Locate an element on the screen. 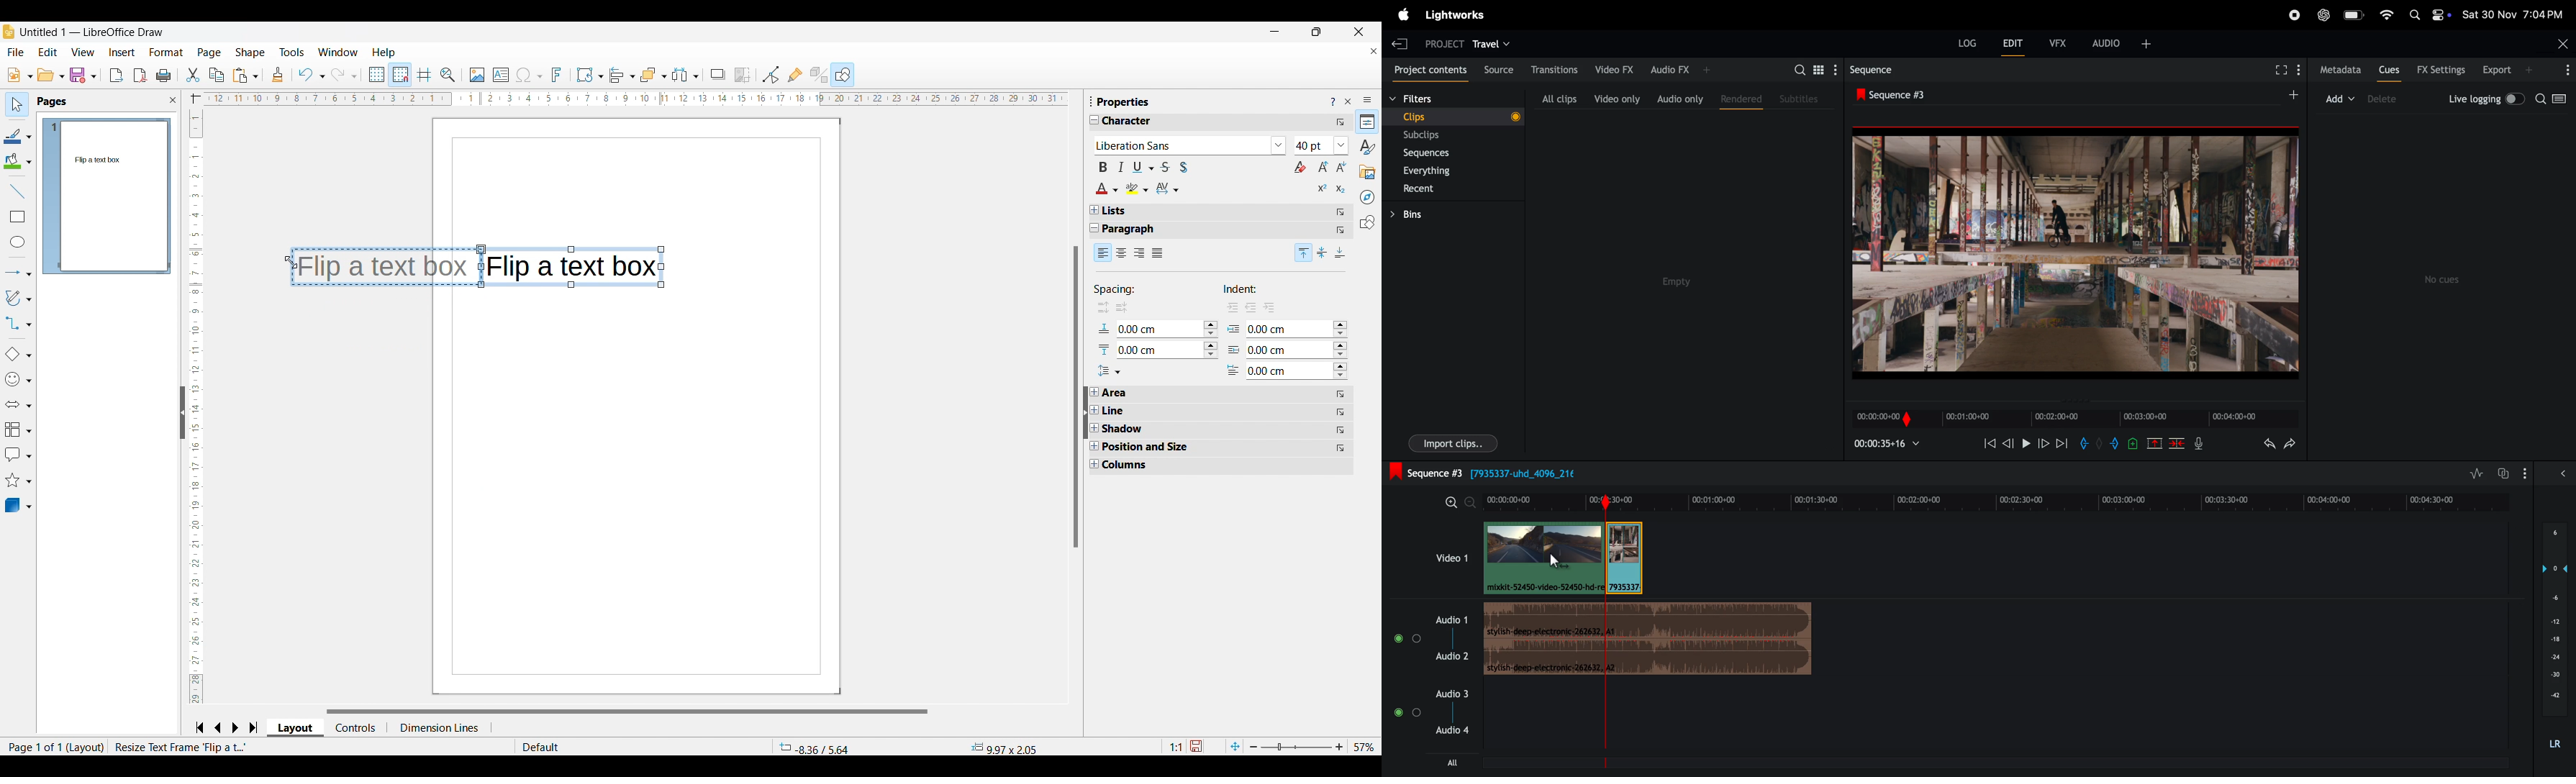  Insert menu is located at coordinates (122, 53).